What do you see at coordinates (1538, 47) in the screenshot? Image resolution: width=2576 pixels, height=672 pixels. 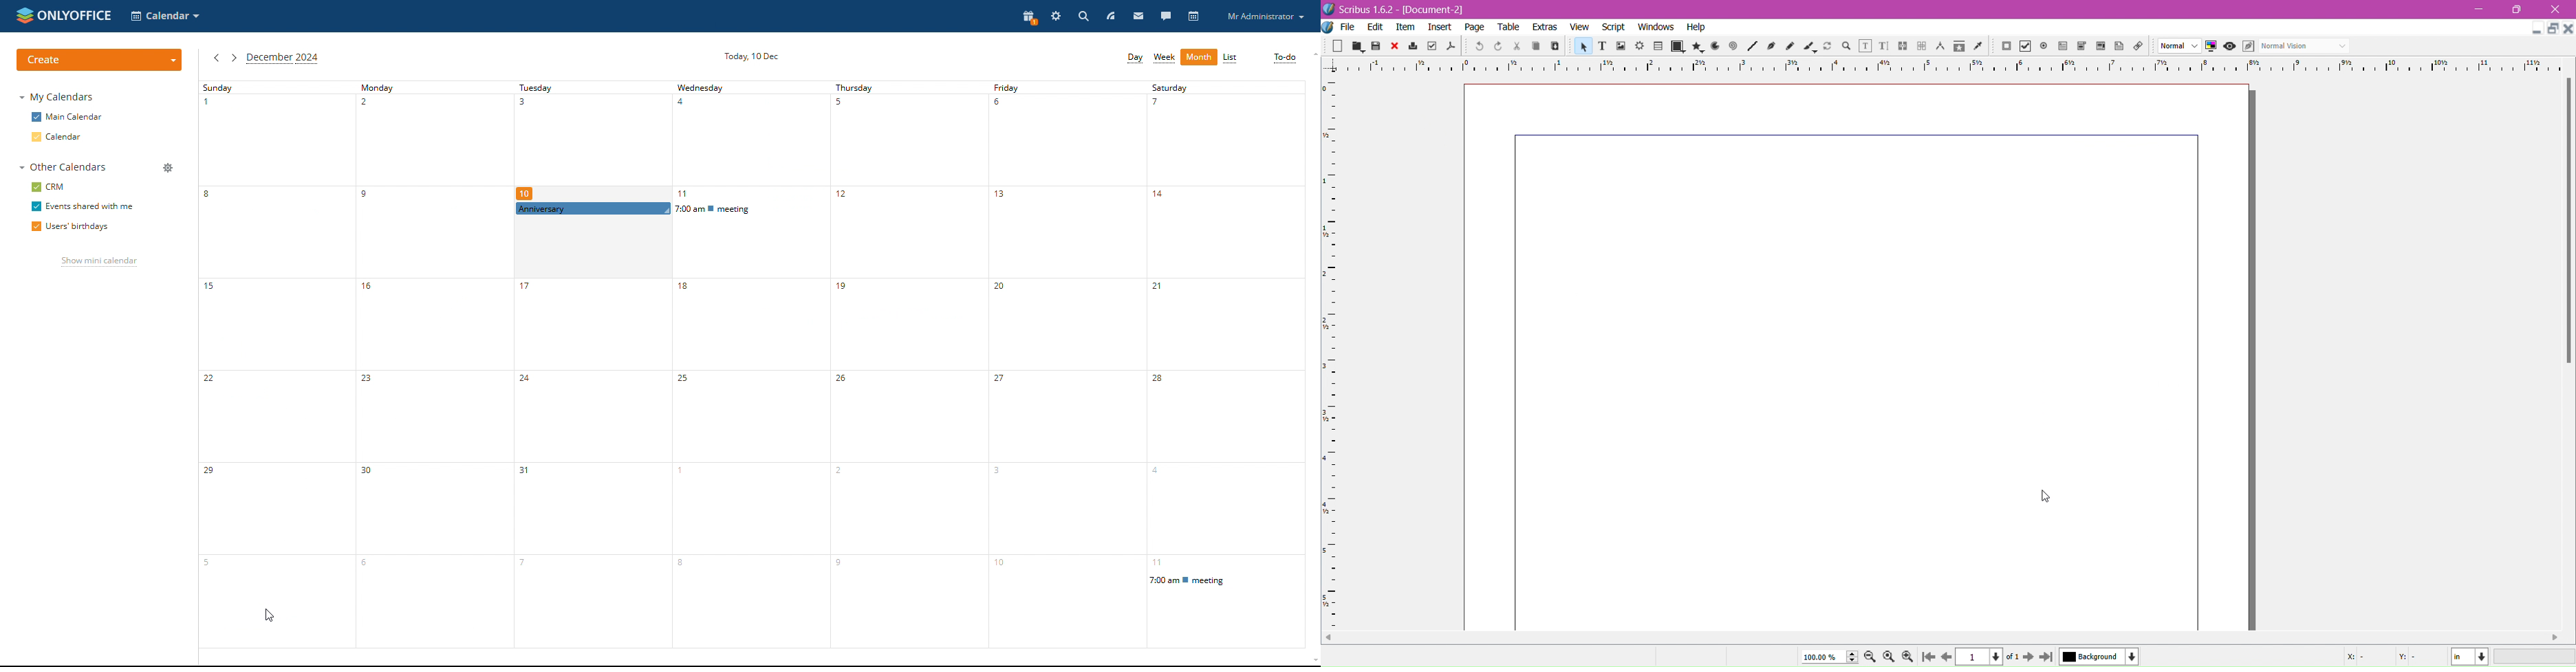 I see `copy` at bounding box center [1538, 47].